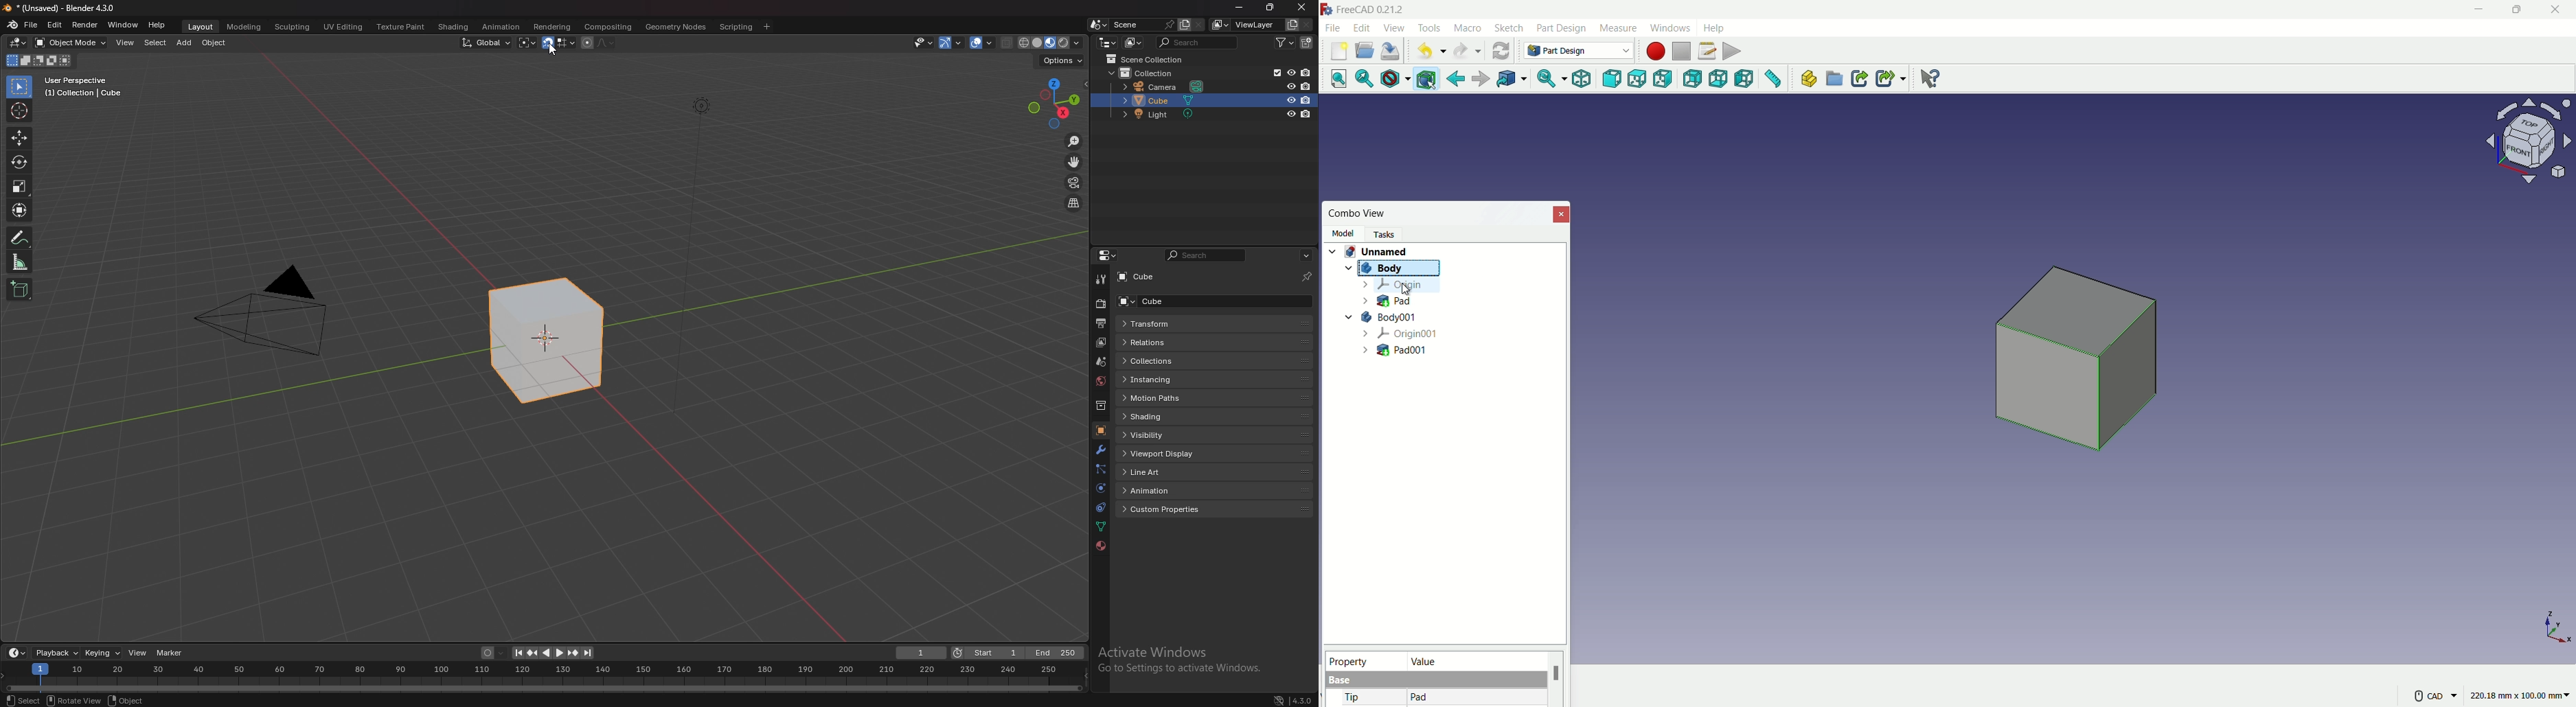  What do you see at coordinates (20, 237) in the screenshot?
I see `annotate` at bounding box center [20, 237].